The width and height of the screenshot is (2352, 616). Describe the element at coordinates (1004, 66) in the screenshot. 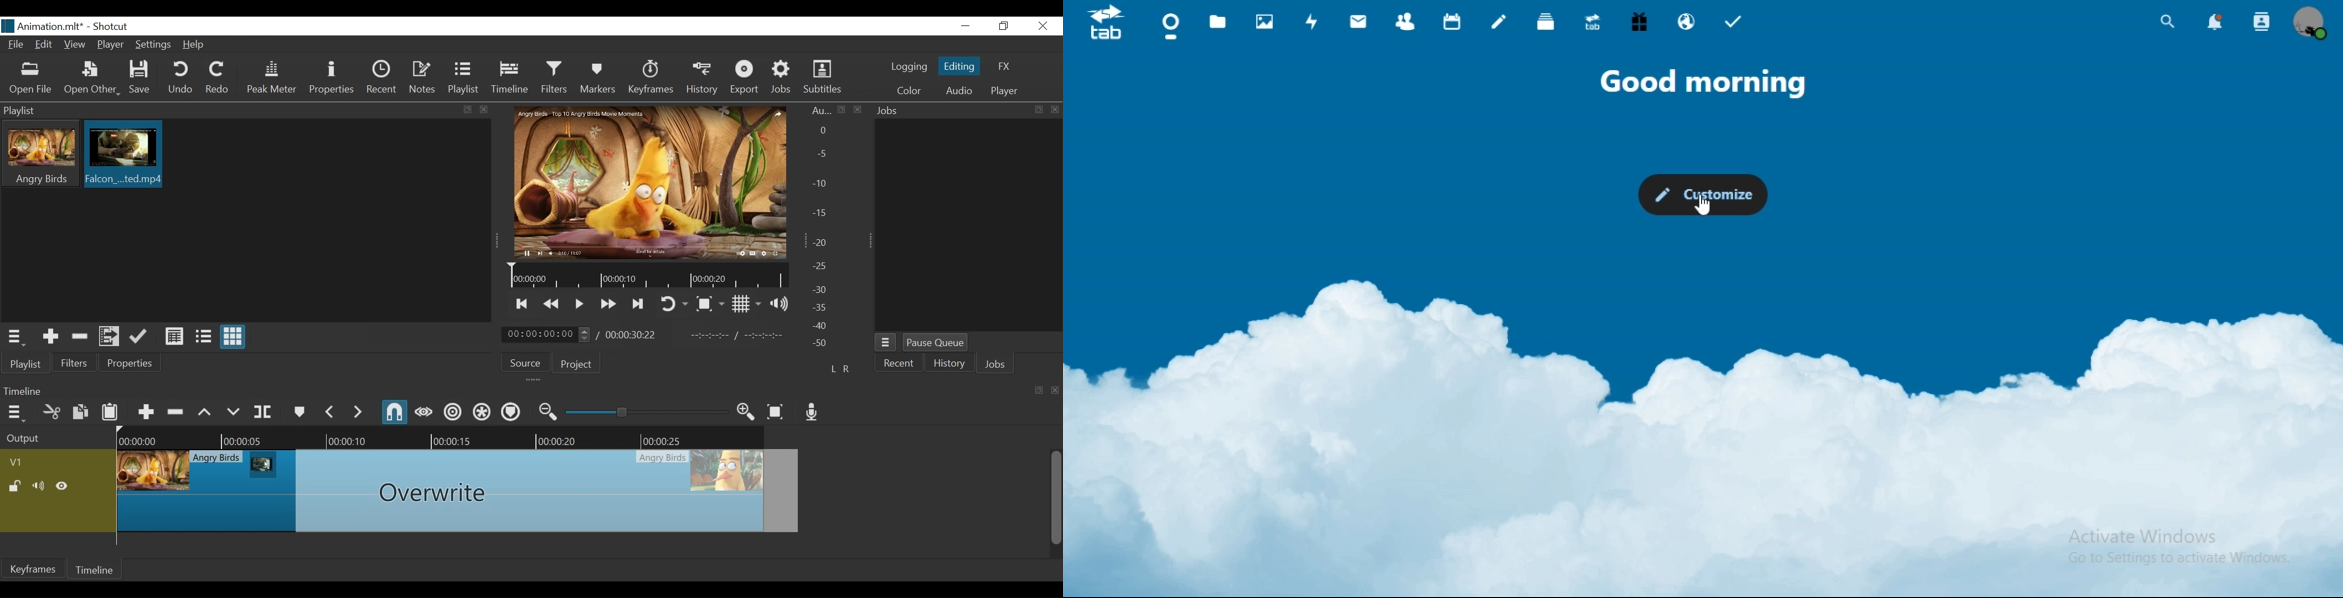

I see `FX` at that location.